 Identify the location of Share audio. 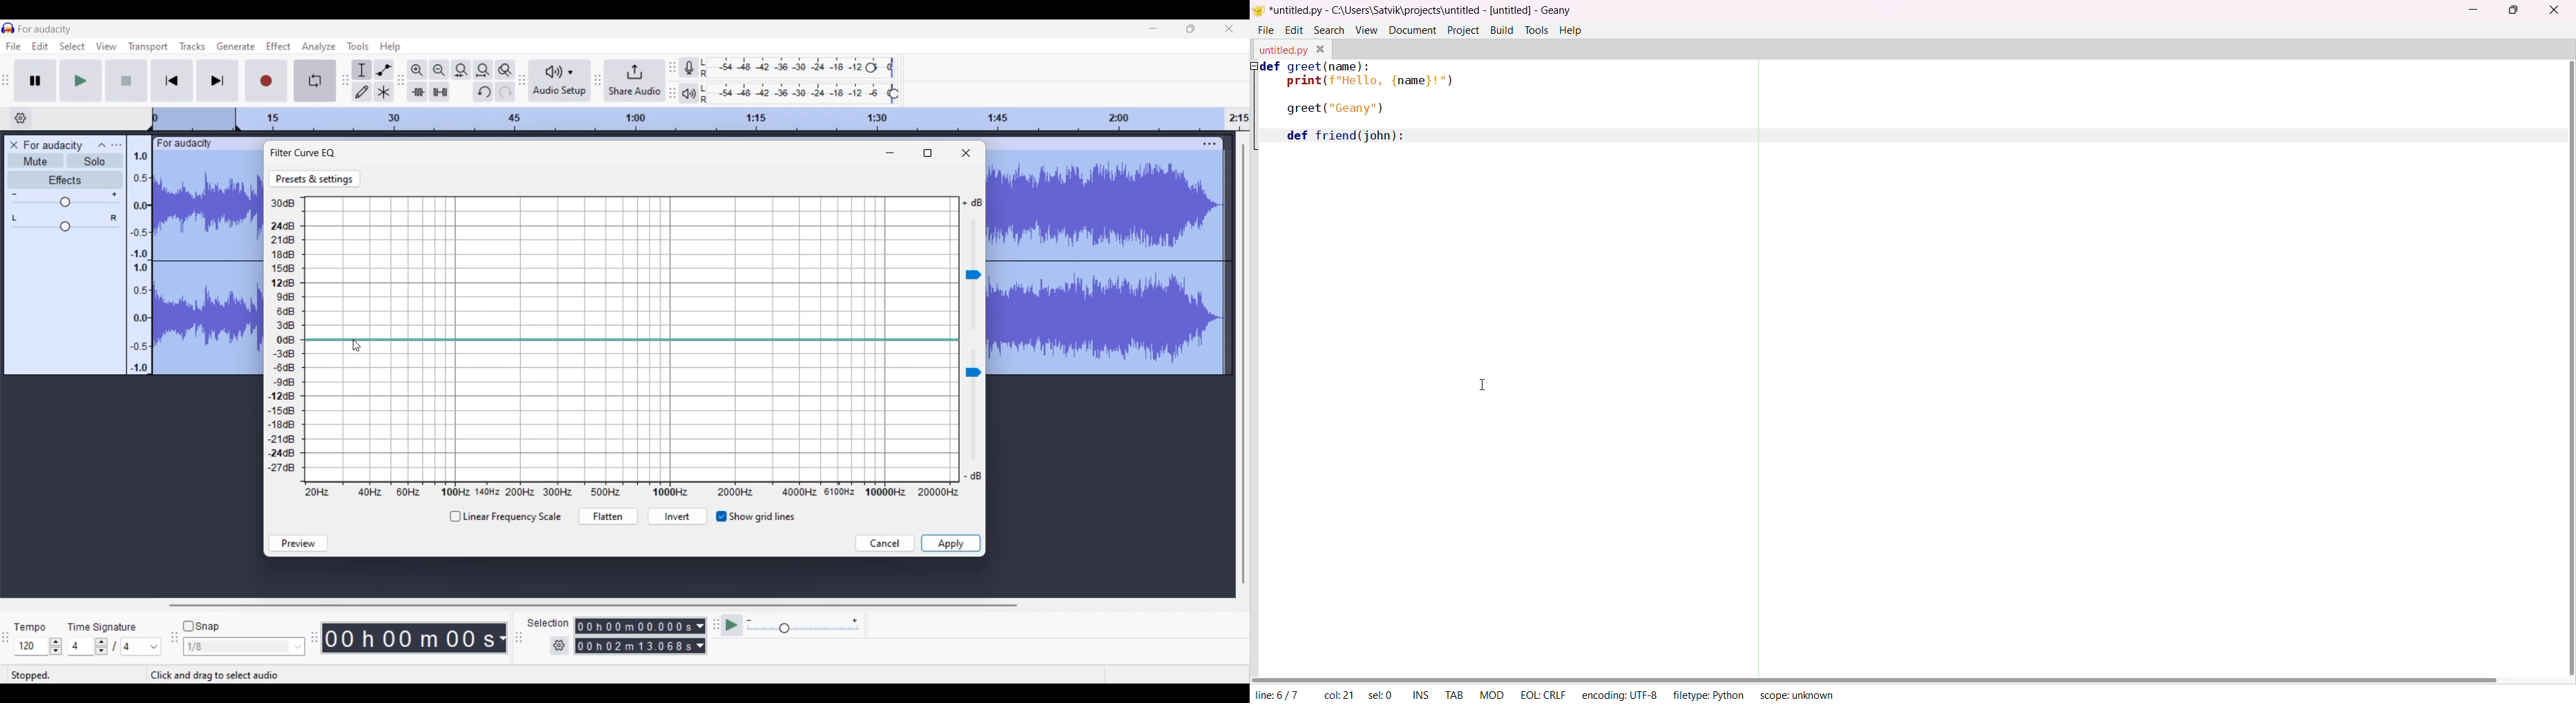
(636, 81).